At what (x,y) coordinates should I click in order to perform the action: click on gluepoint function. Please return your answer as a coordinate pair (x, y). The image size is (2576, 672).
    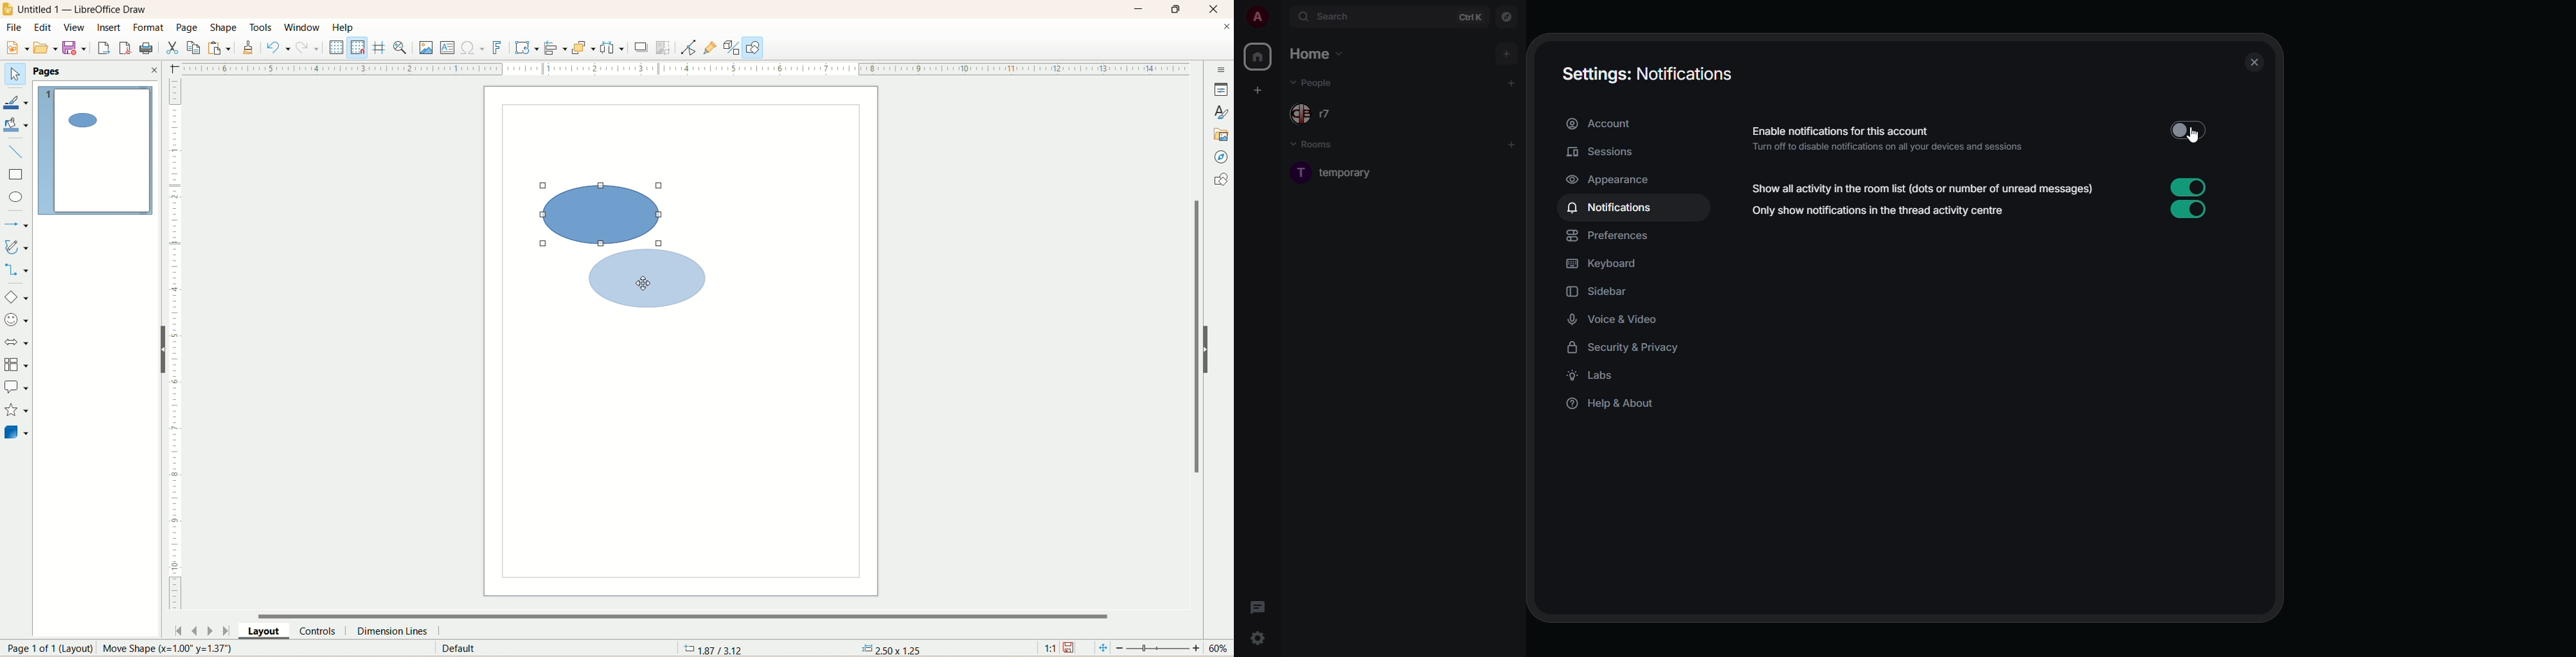
    Looking at the image, I should click on (712, 48).